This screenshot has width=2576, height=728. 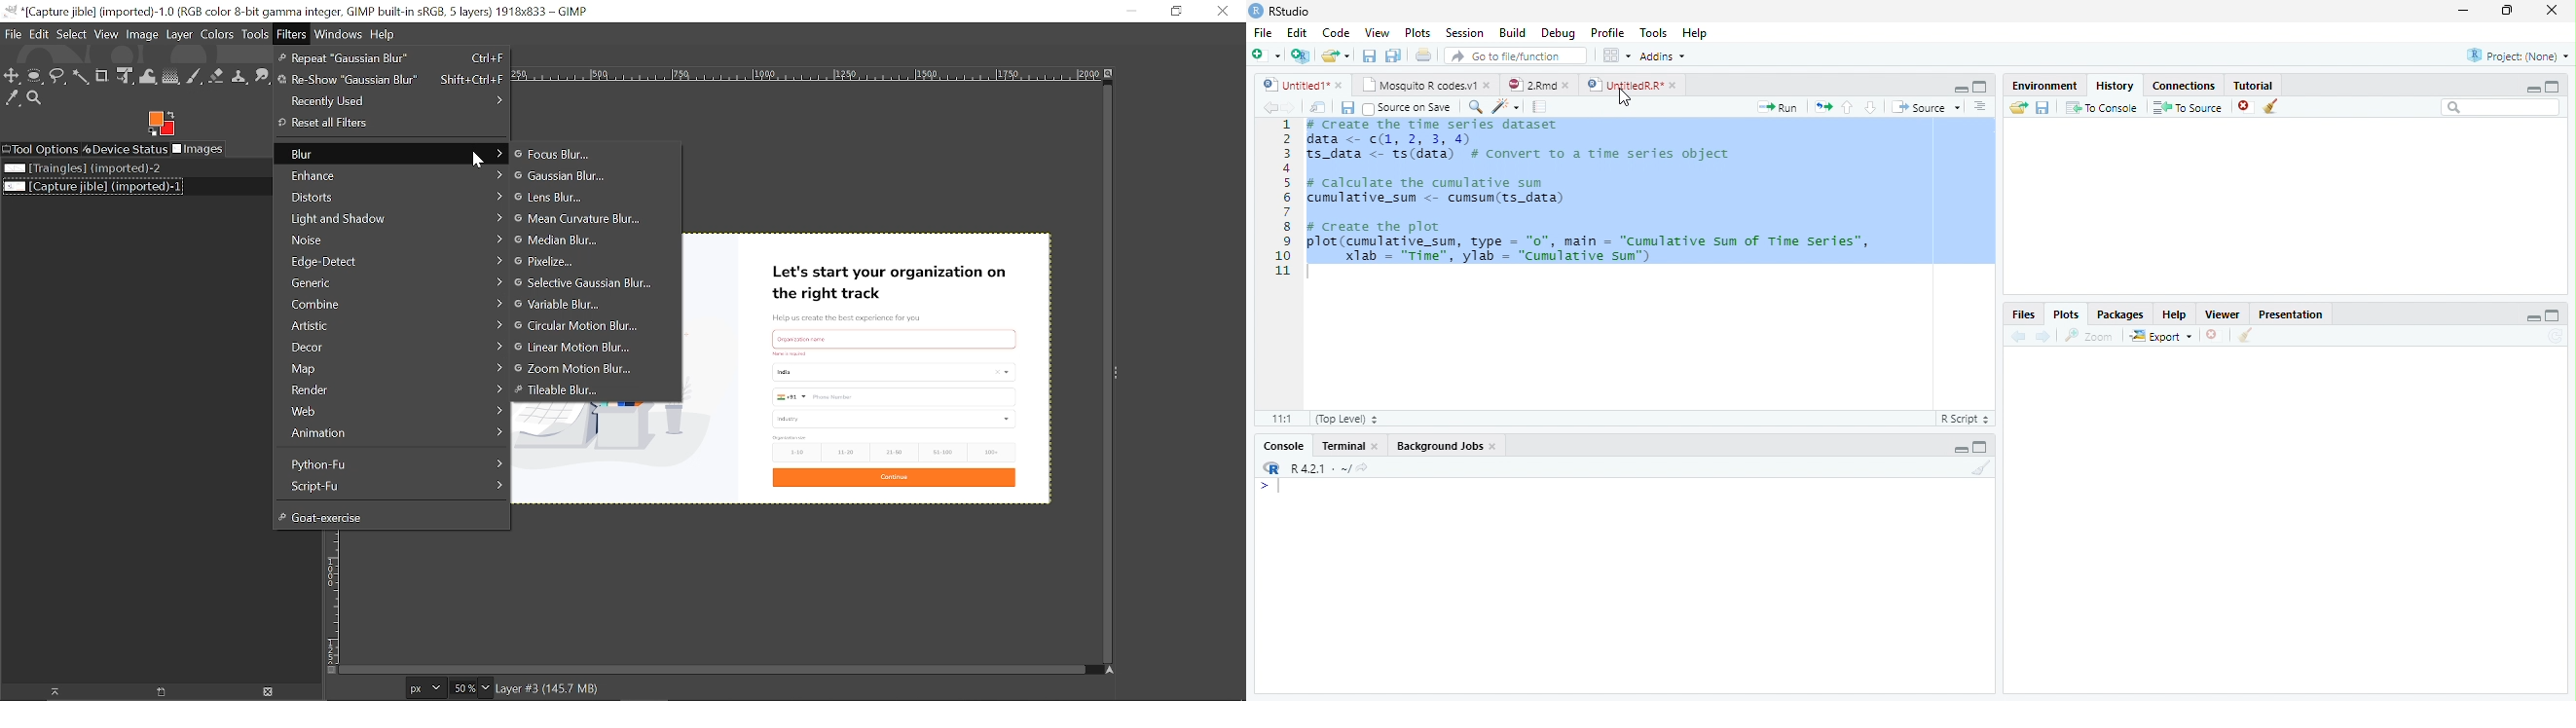 What do you see at coordinates (2027, 314) in the screenshot?
I see `Files` at bounding box center [2027, 314].